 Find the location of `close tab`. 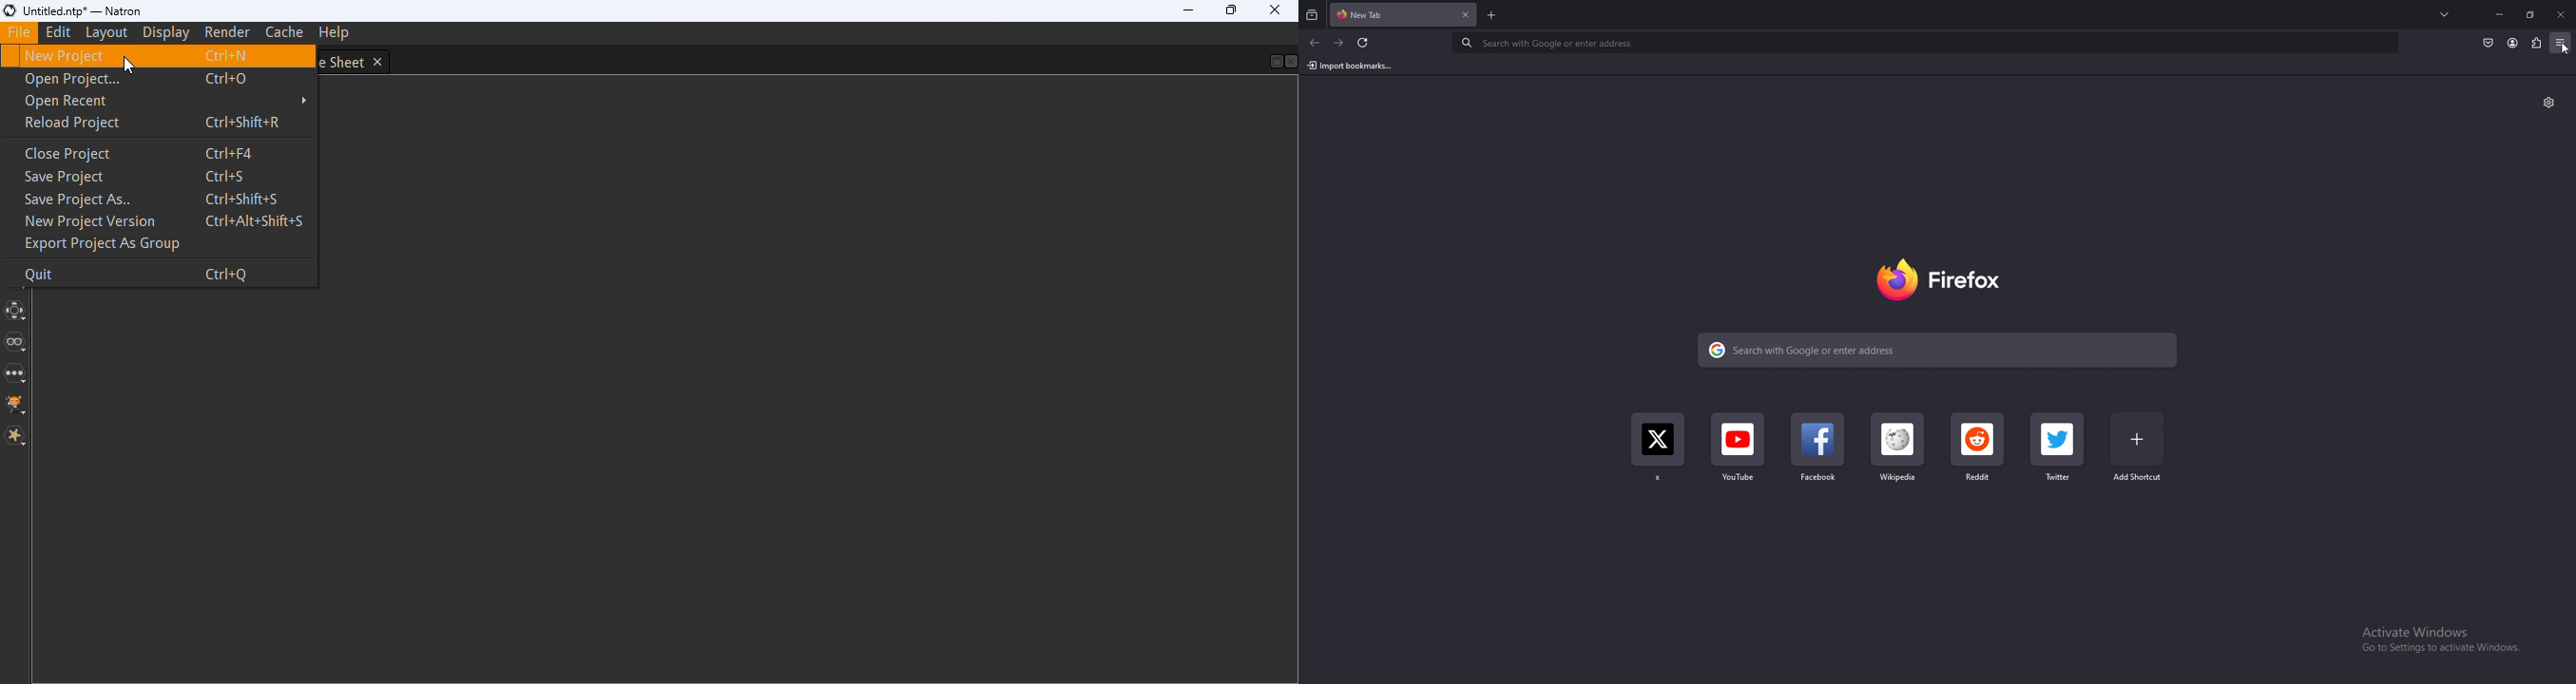

close tab is located at coordinates (1466, 15).